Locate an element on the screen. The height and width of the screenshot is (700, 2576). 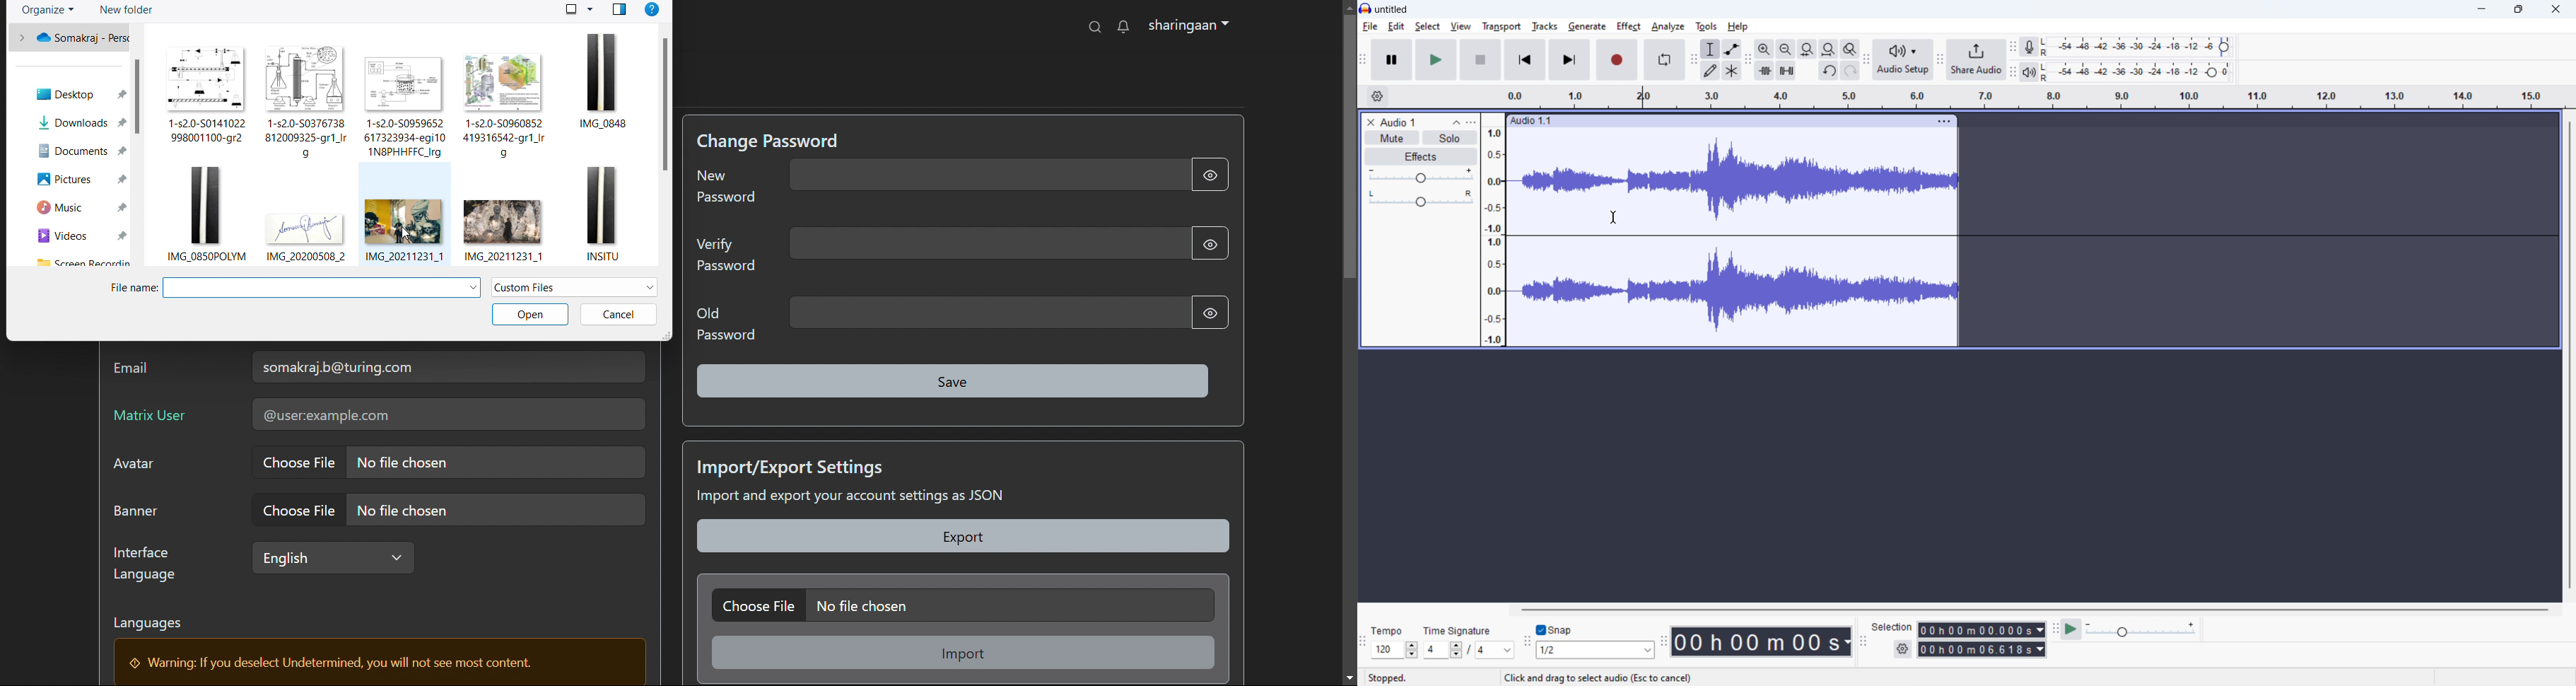
toggle snap is located at coordinates (1555, 630).